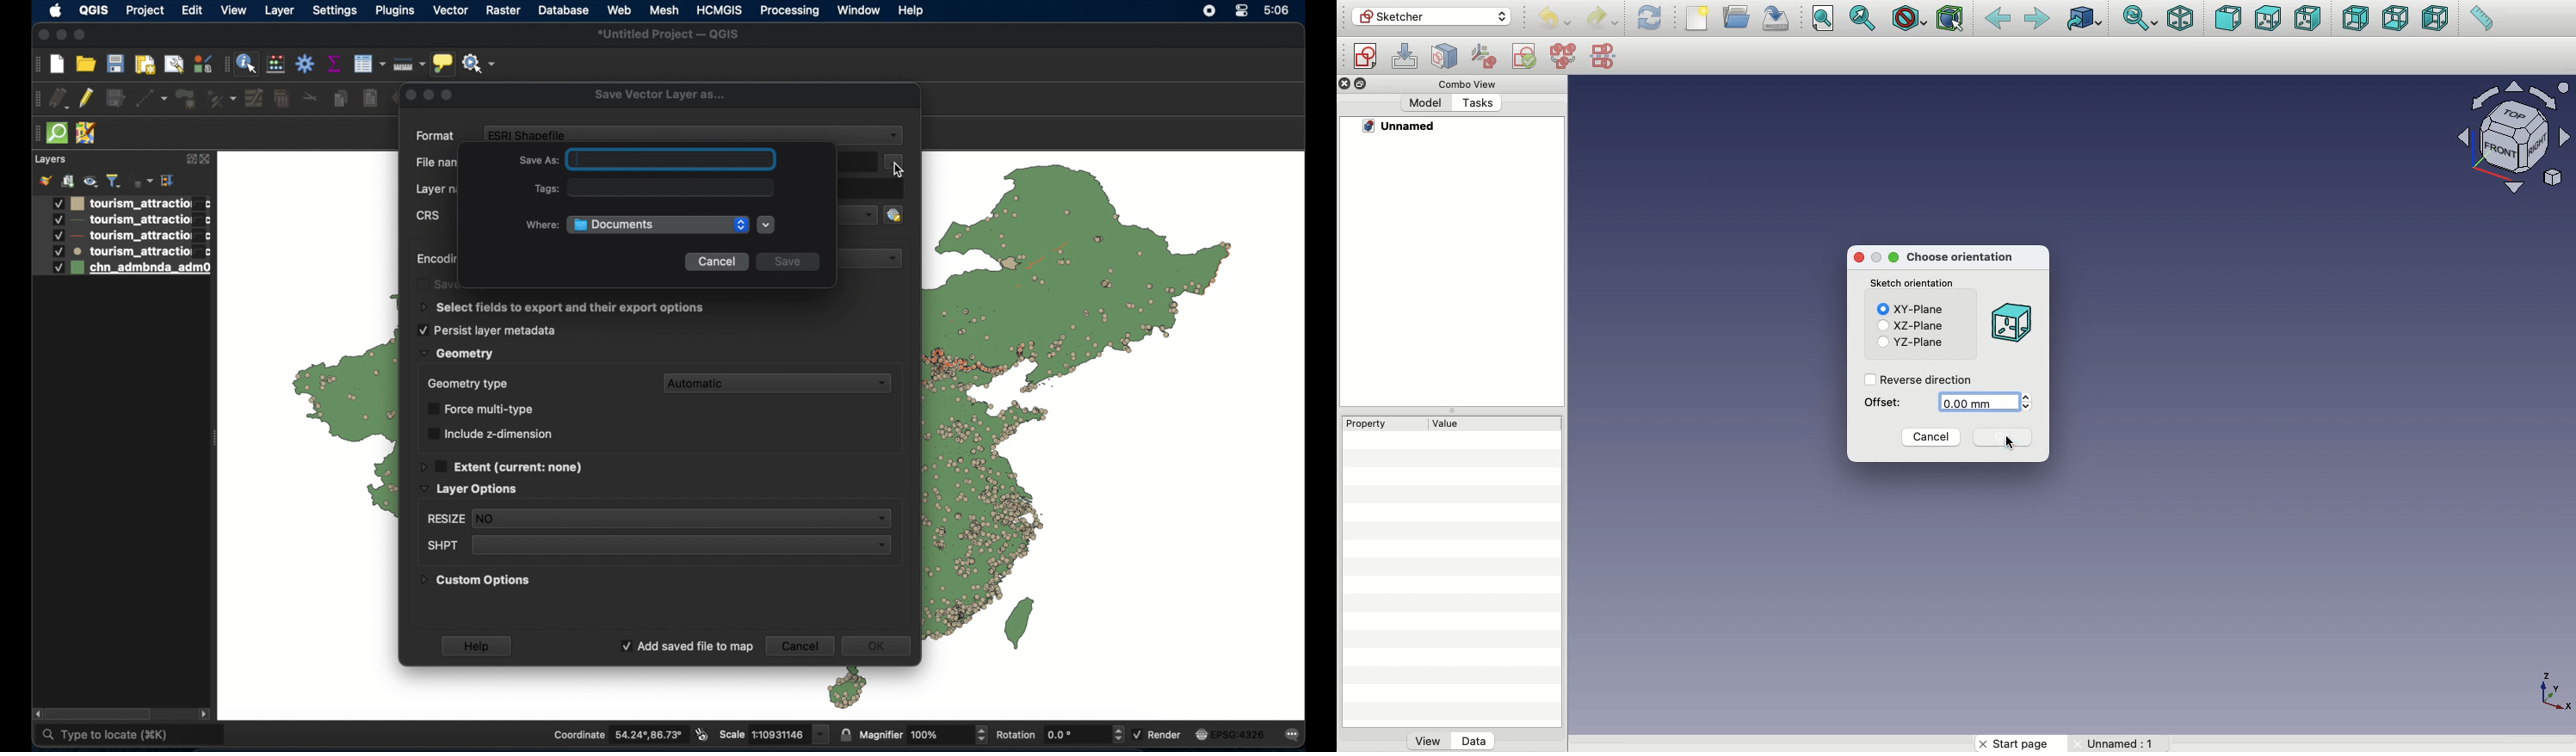 The image size is (2576, 756). What do you see at coordinates (189, 159) in the screenshot?
I see `expand` at bounding box center [189, 159].